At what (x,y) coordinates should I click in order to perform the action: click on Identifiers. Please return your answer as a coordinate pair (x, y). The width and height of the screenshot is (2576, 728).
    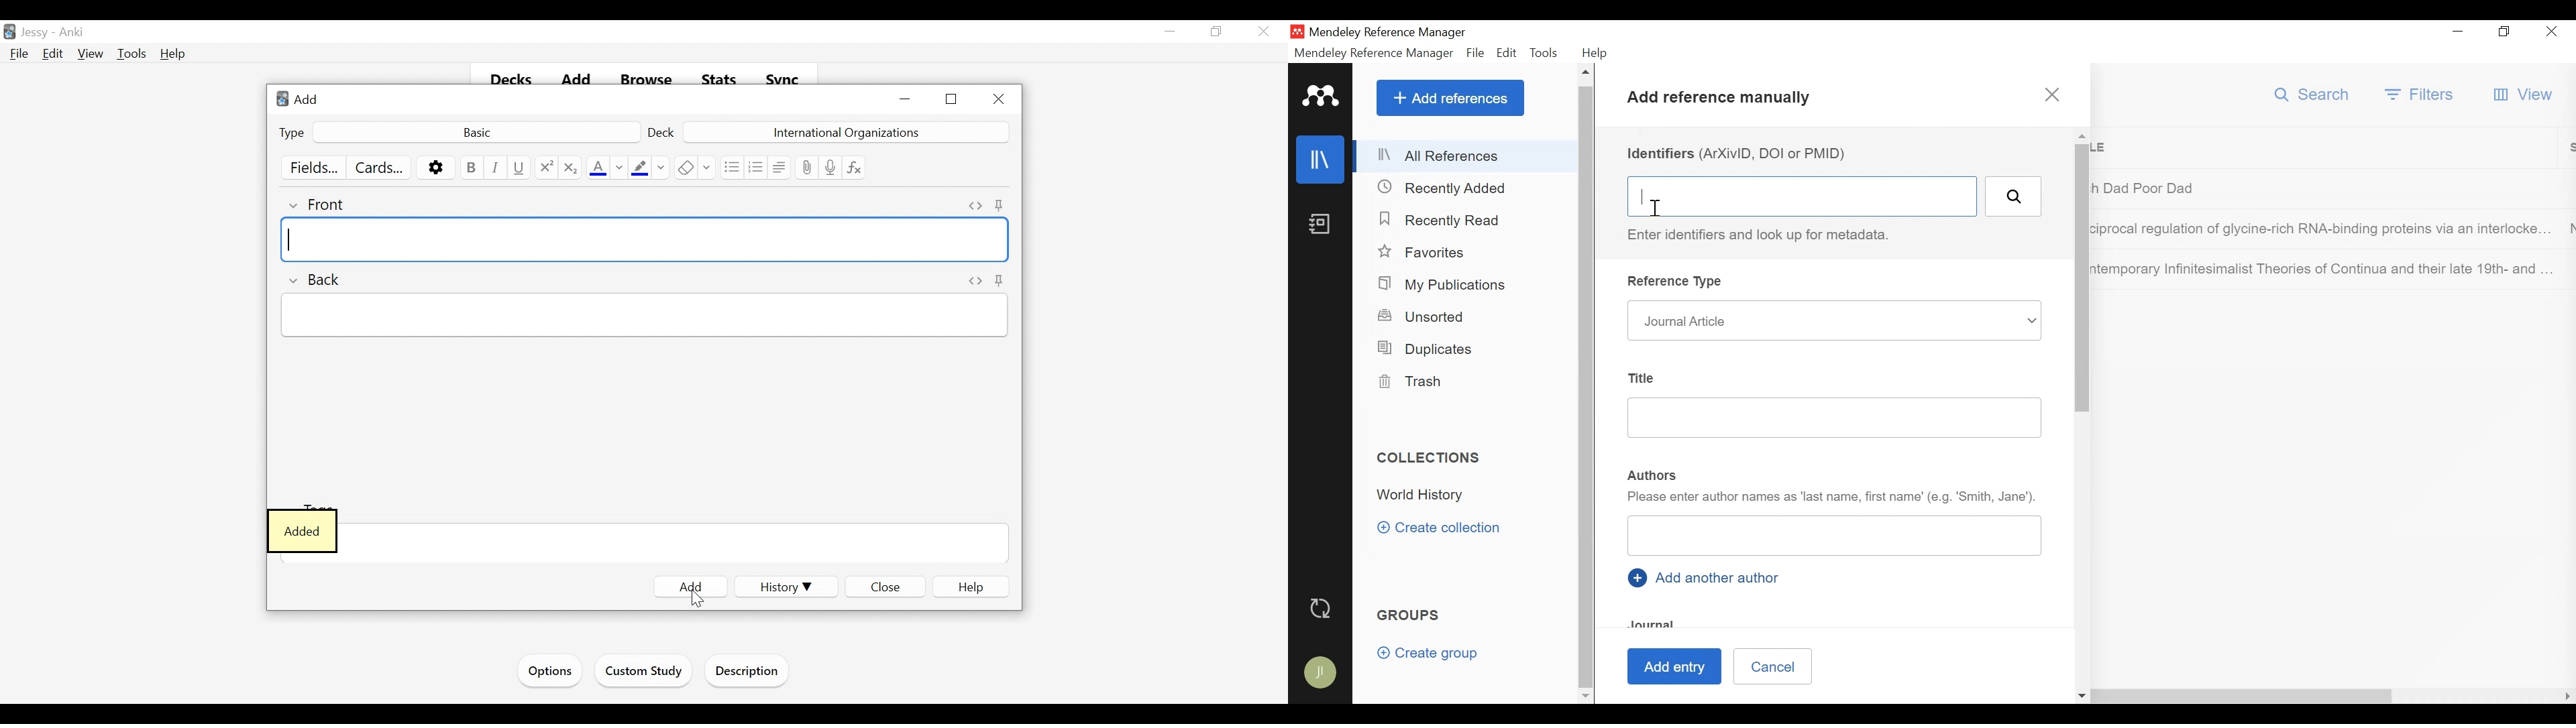
    Looking at the image, I should click on (1801, 196).